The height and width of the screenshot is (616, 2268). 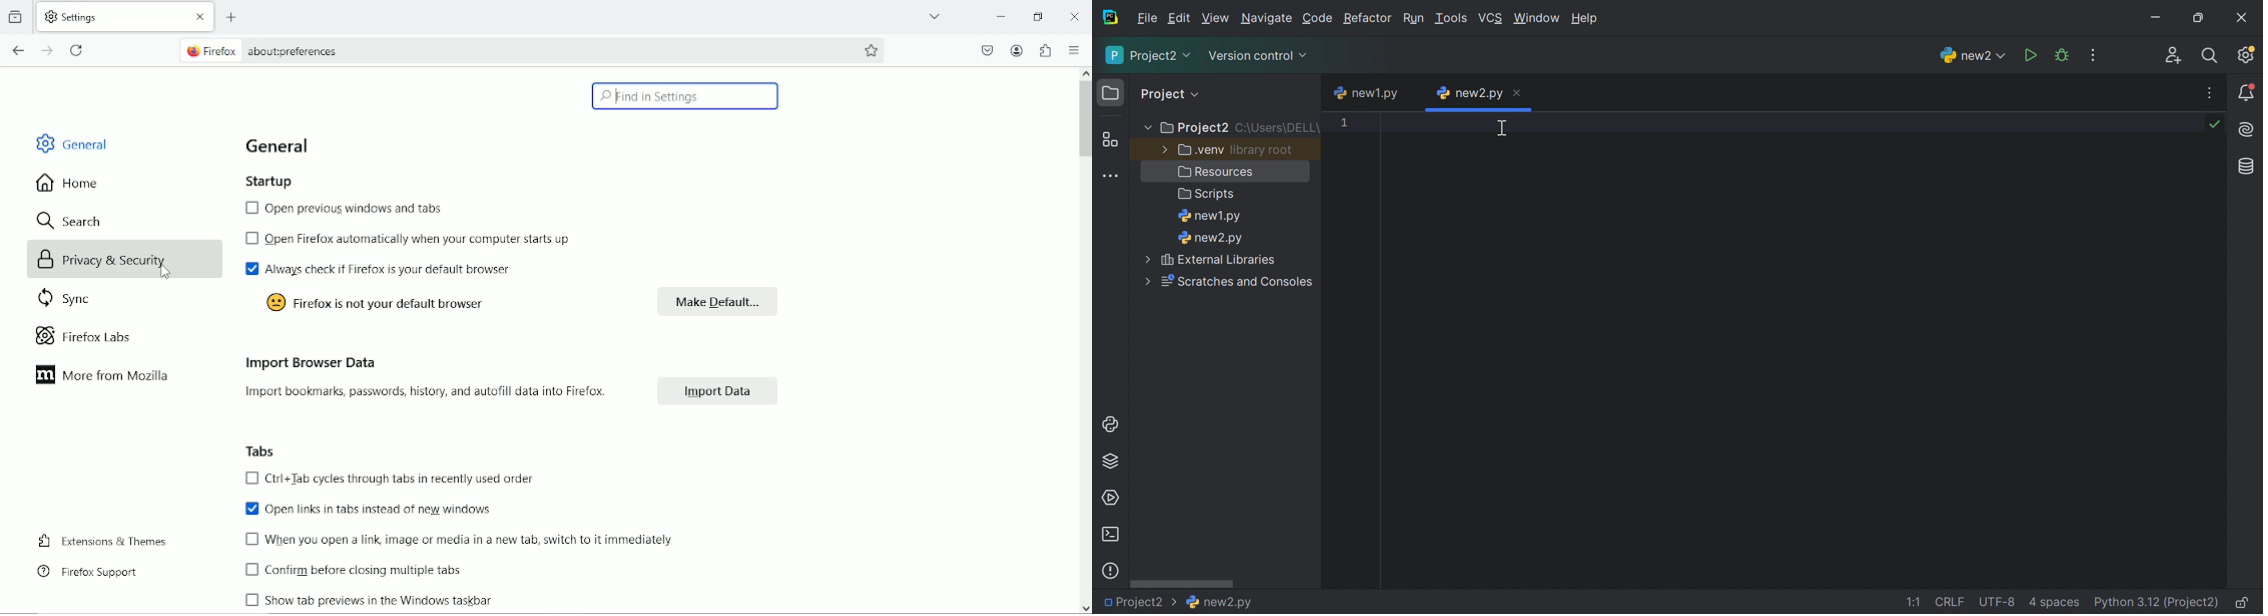 What do you see at coordinates (251, 476) in the screenshot?
I see `check box` at bounding box center [251, 476].